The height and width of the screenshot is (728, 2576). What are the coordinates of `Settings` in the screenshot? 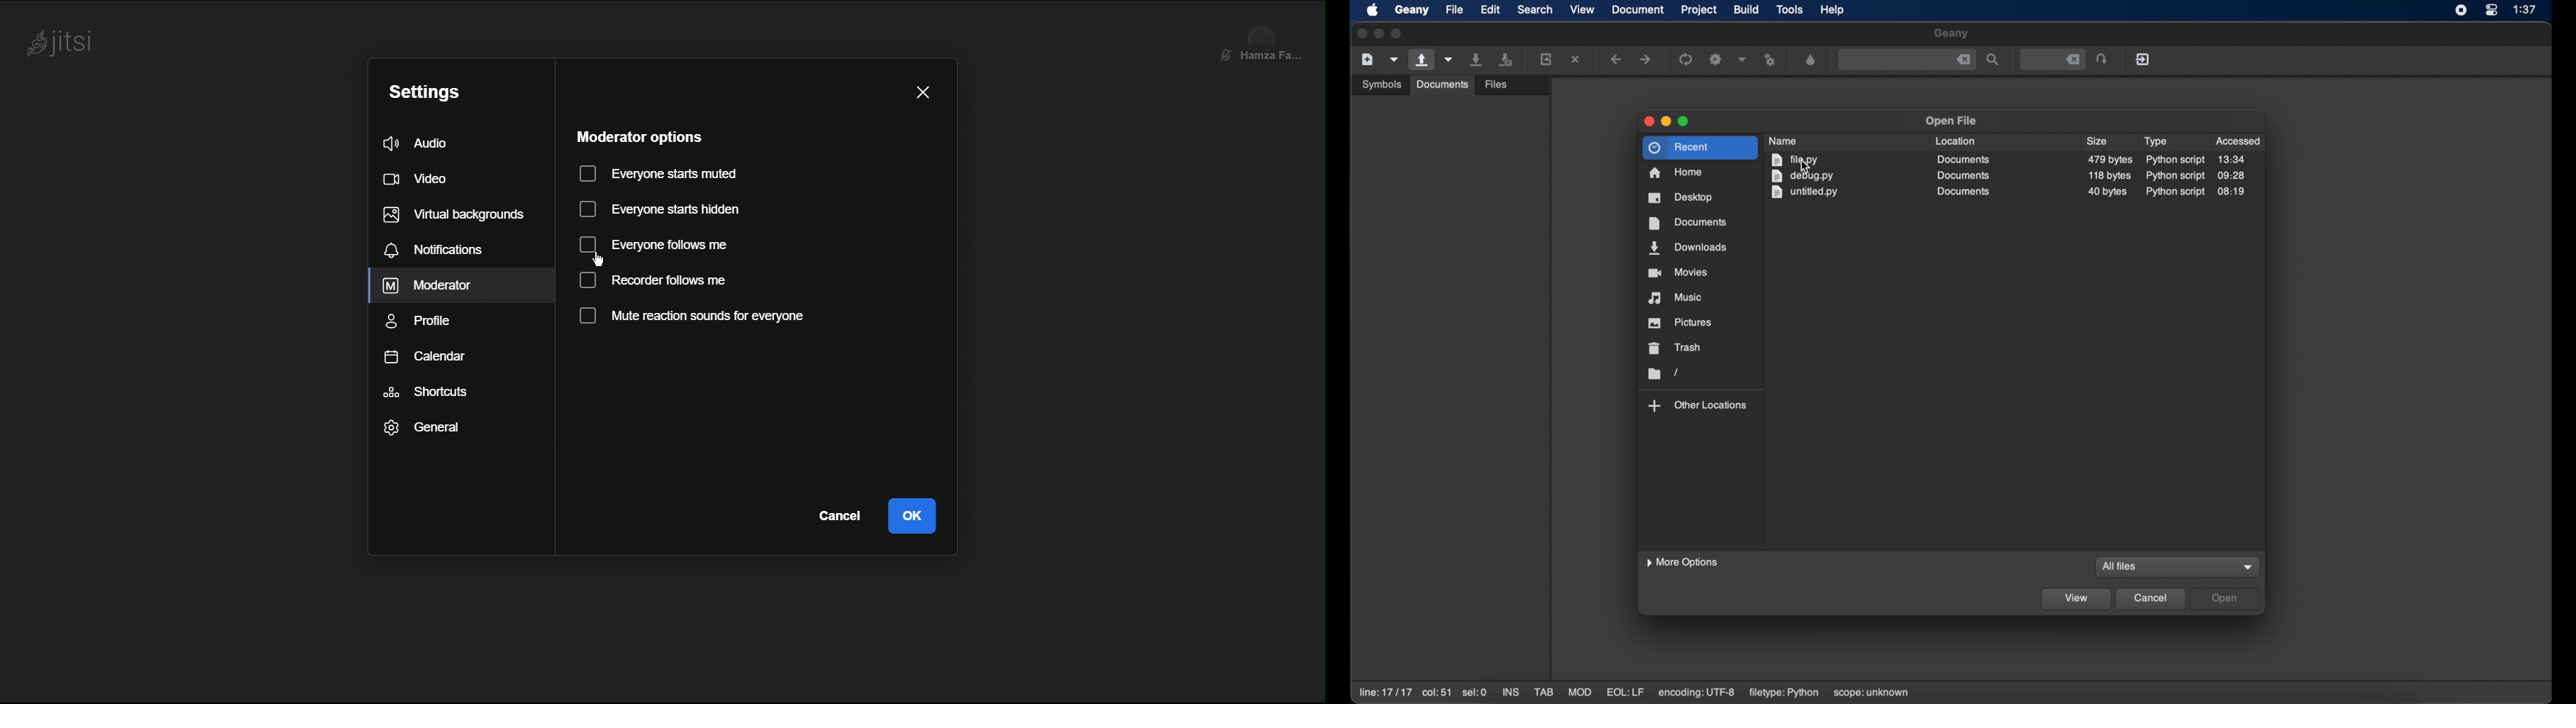 It's located at (428, 89).